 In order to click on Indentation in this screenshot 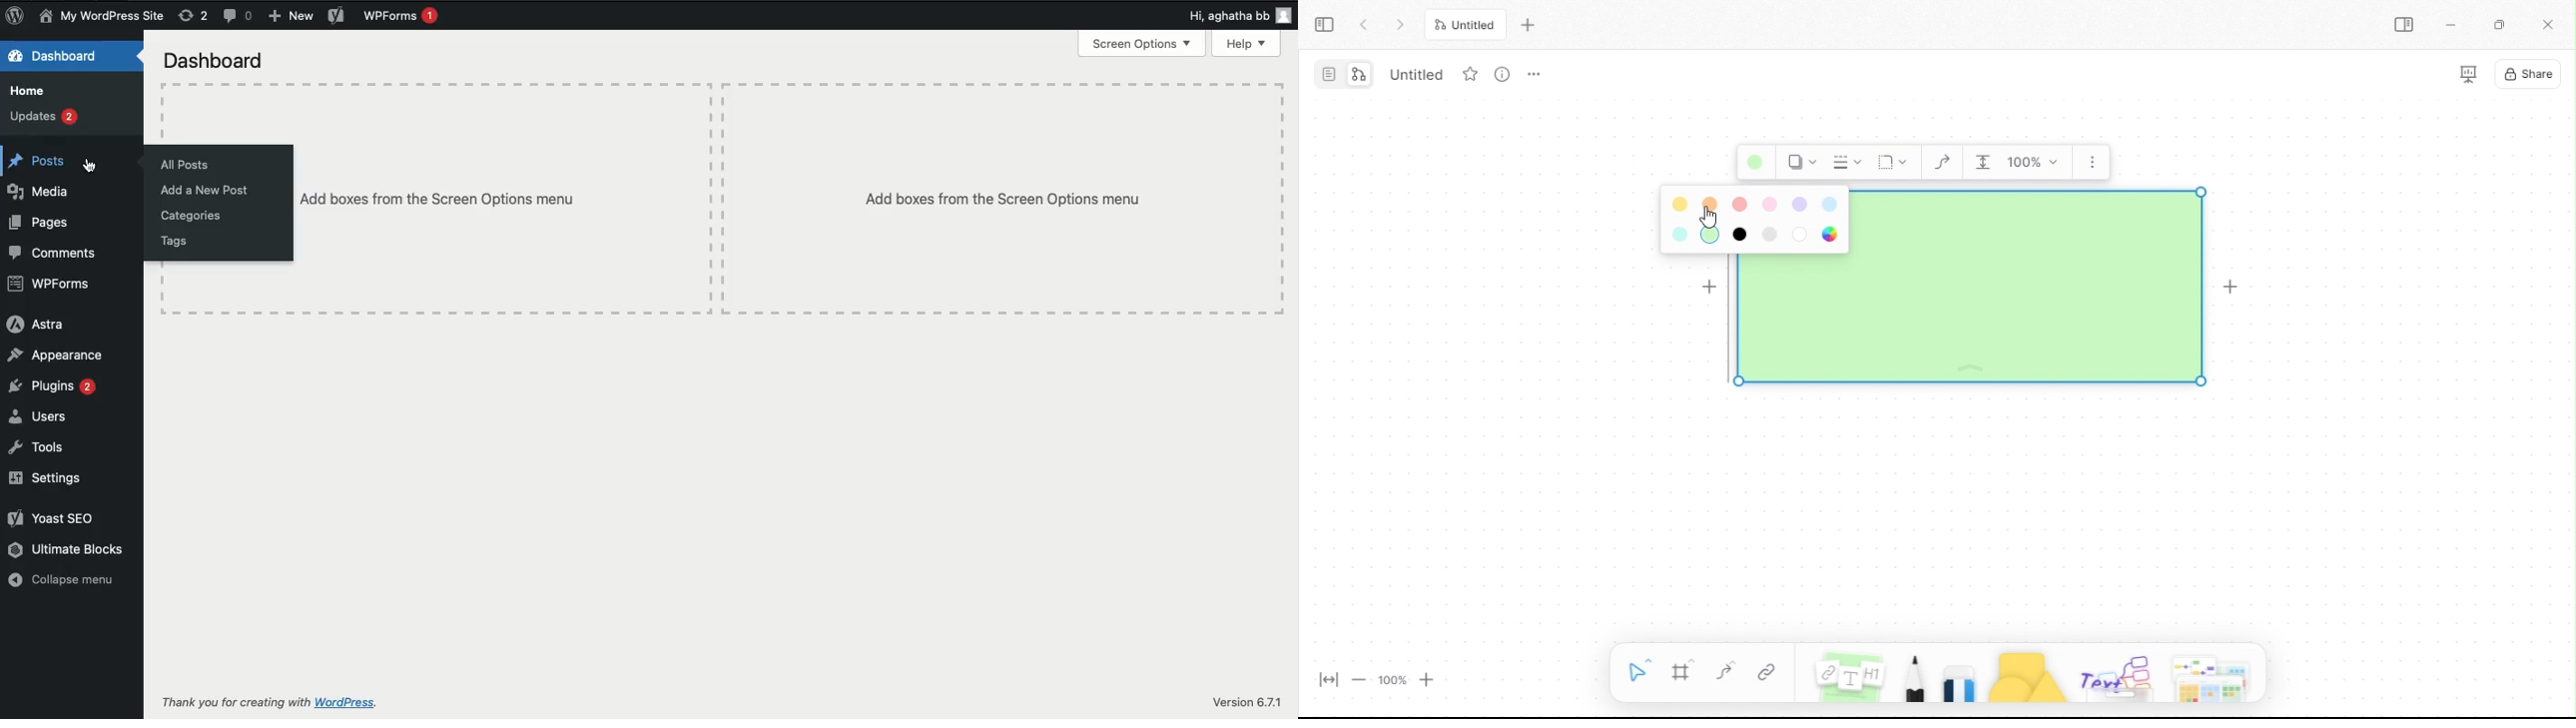, I will do `click(1983, 163)`.